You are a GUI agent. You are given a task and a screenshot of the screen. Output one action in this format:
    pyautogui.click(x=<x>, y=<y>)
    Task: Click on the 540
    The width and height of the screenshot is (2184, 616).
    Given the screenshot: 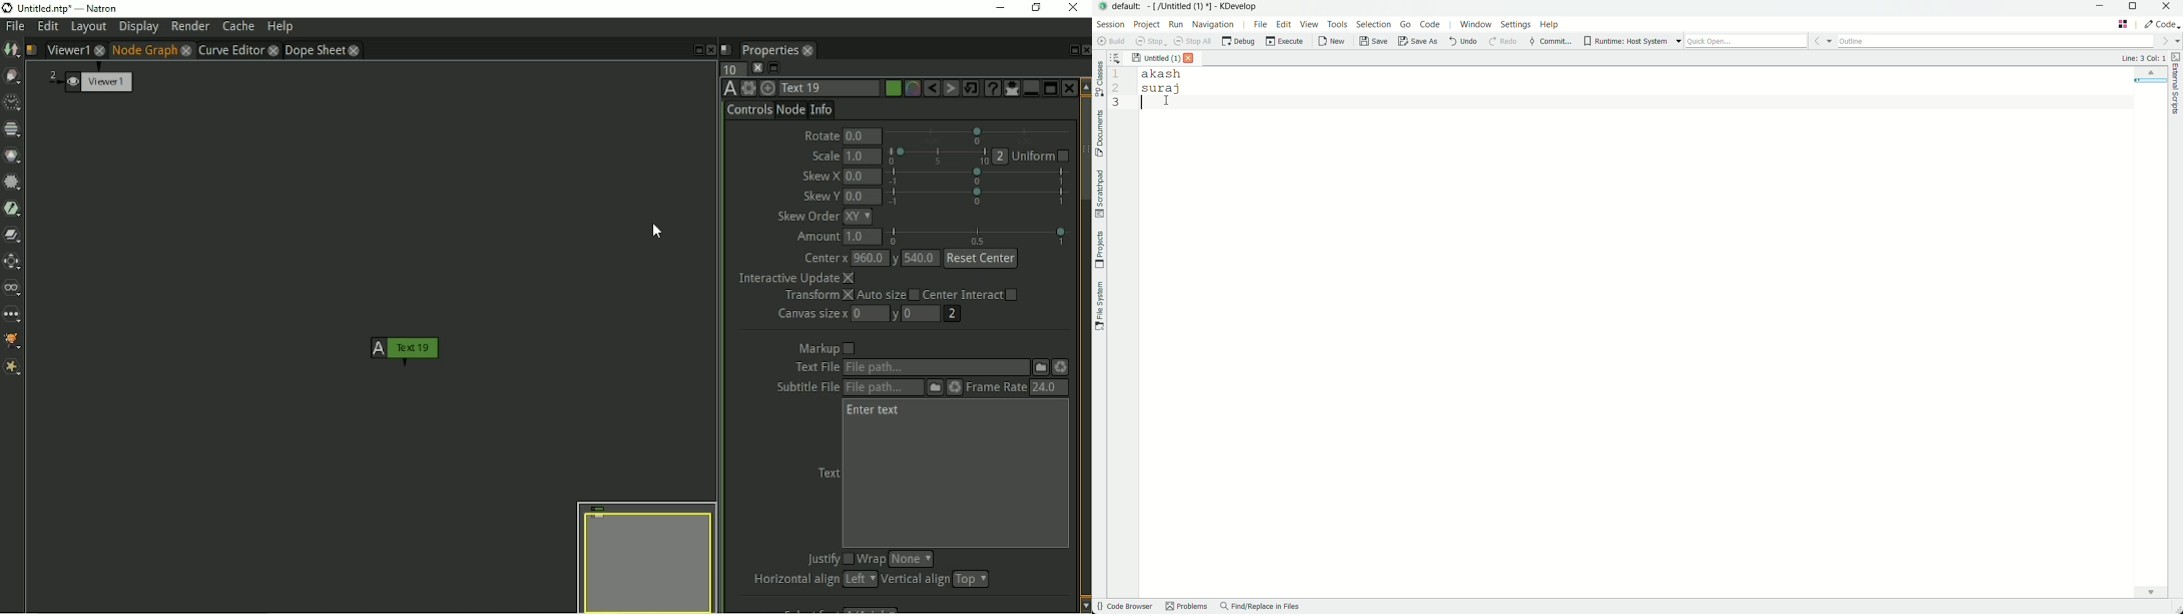 What is the action you would take?
    pyautogui.click(x=923, y=258)
    